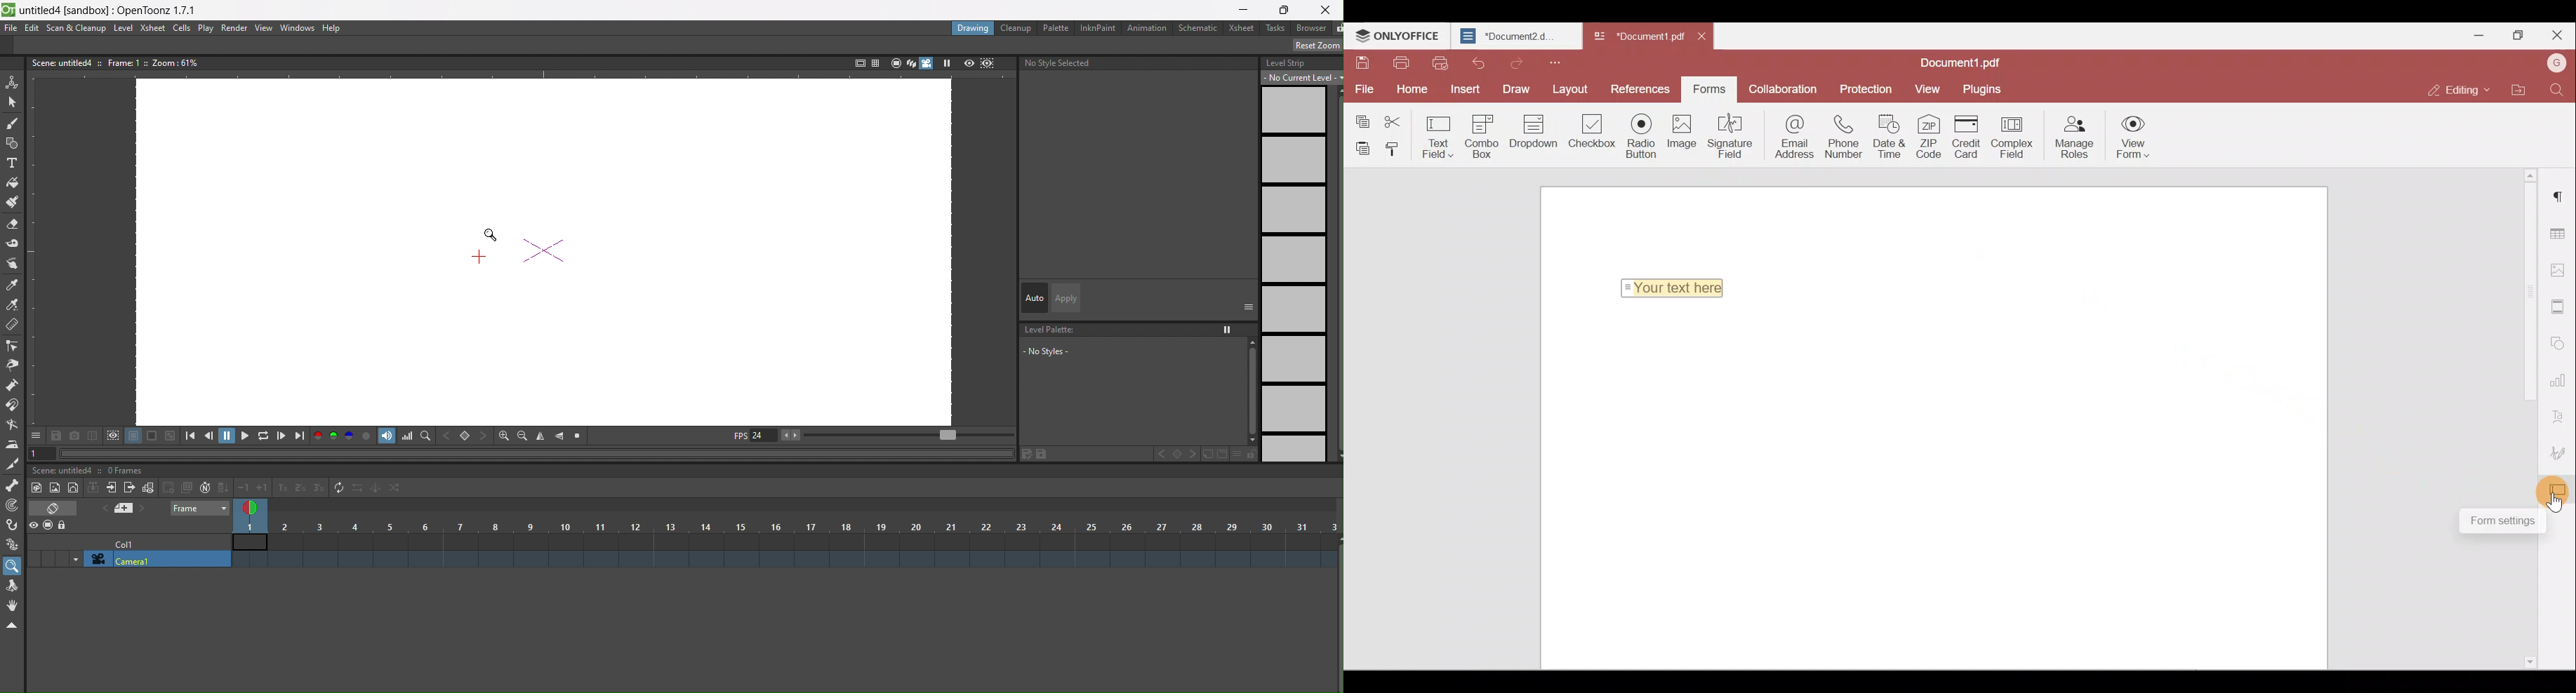 The height and width of the screenshot is (700, 2576). I want to click on , so click(407, 436).